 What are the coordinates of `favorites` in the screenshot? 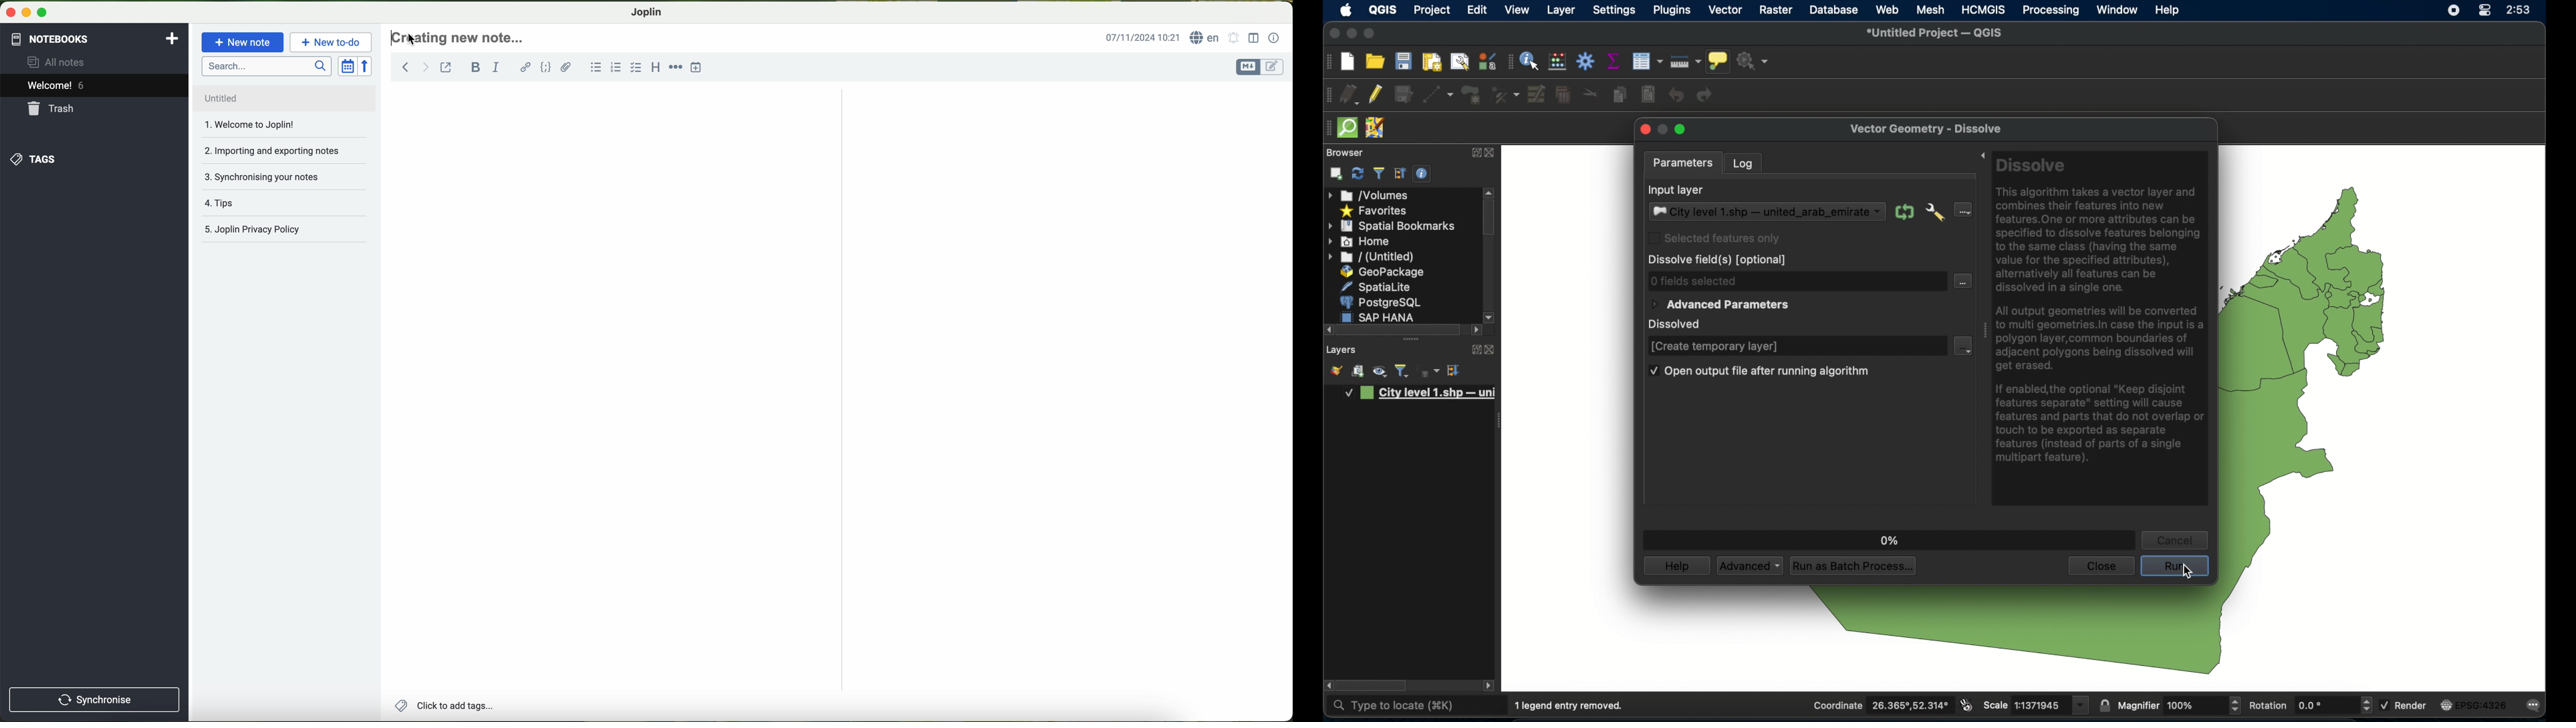 It's located at (1375, 212).